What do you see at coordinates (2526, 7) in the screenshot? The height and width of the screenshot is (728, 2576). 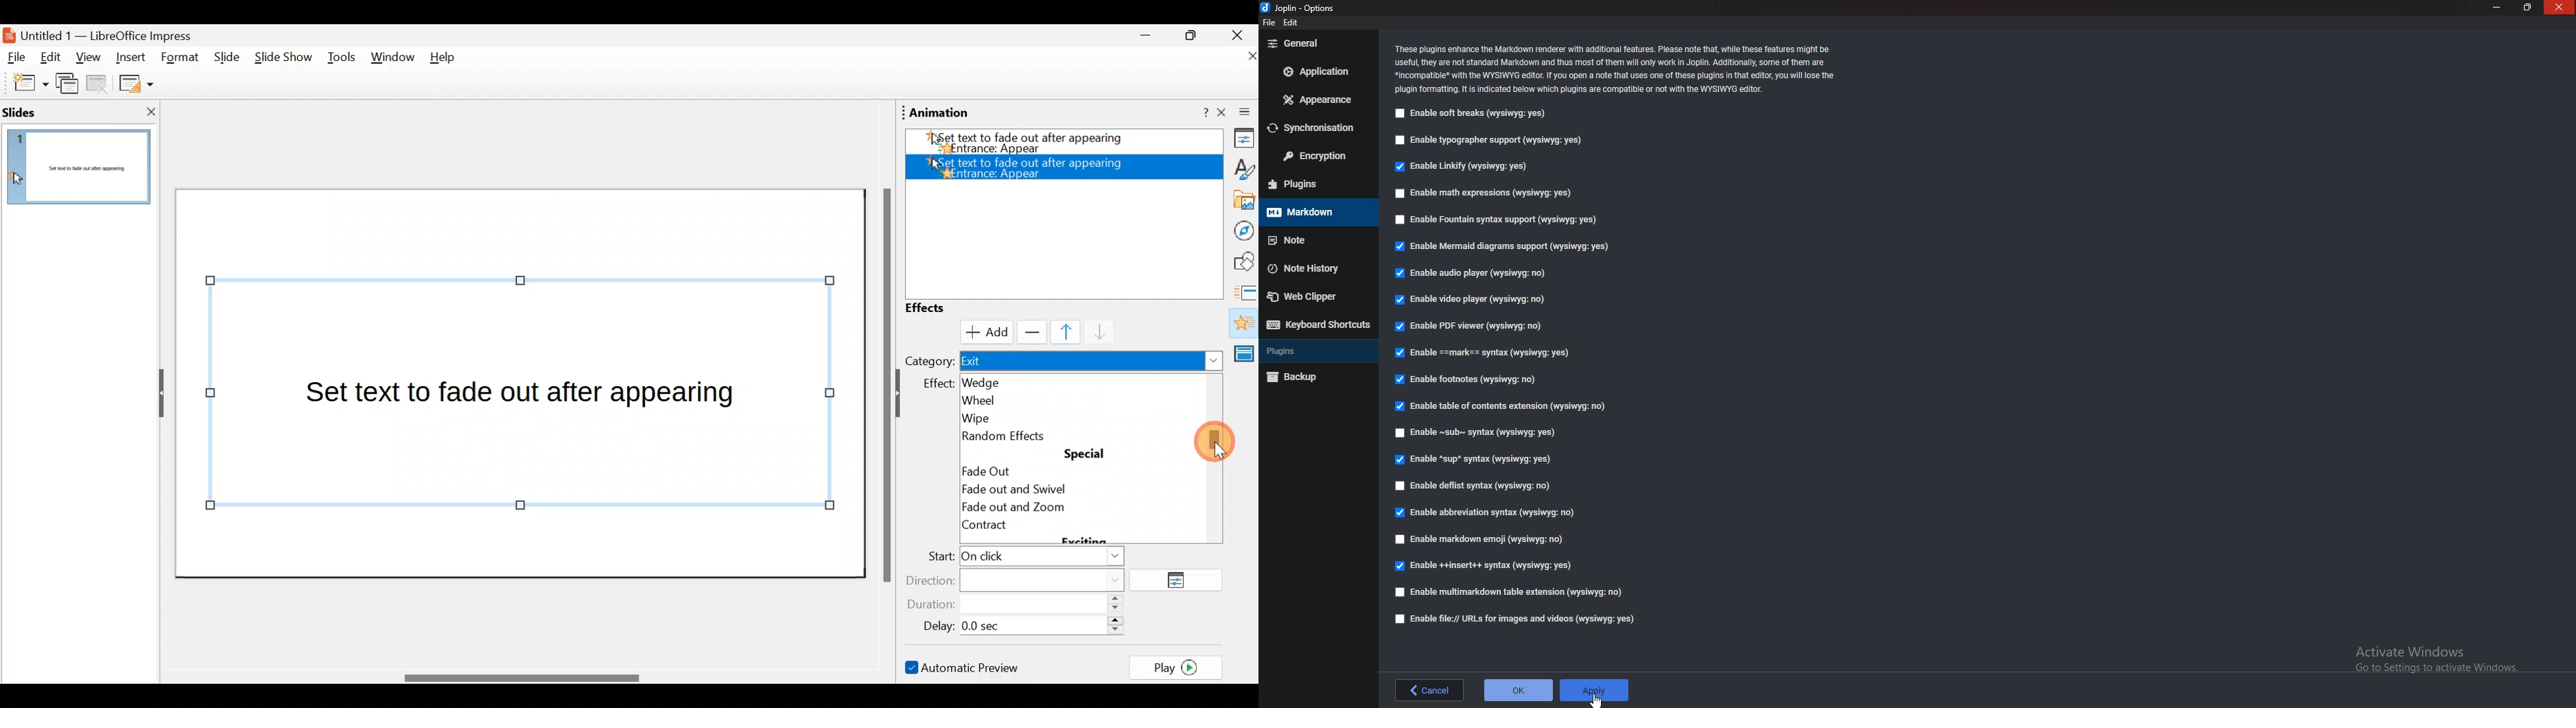 I see `Resize` at bounding box center [2526, 7].